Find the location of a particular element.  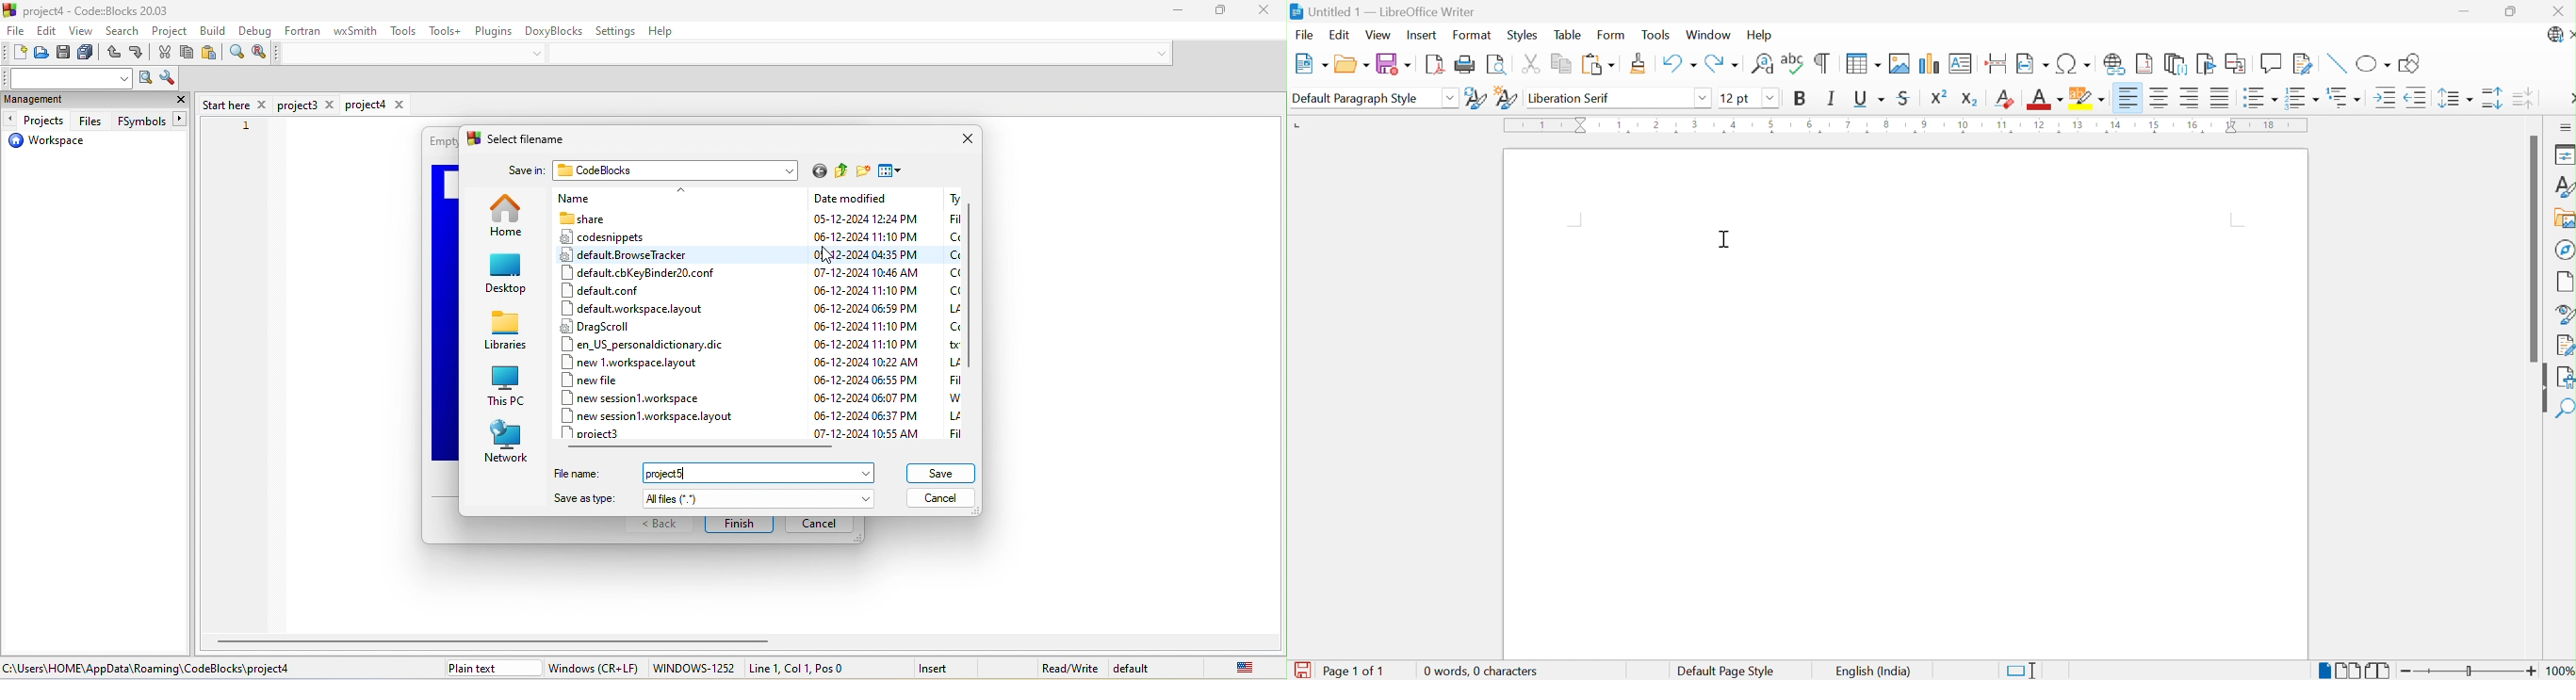

More is located at coordinates (2568, 98).